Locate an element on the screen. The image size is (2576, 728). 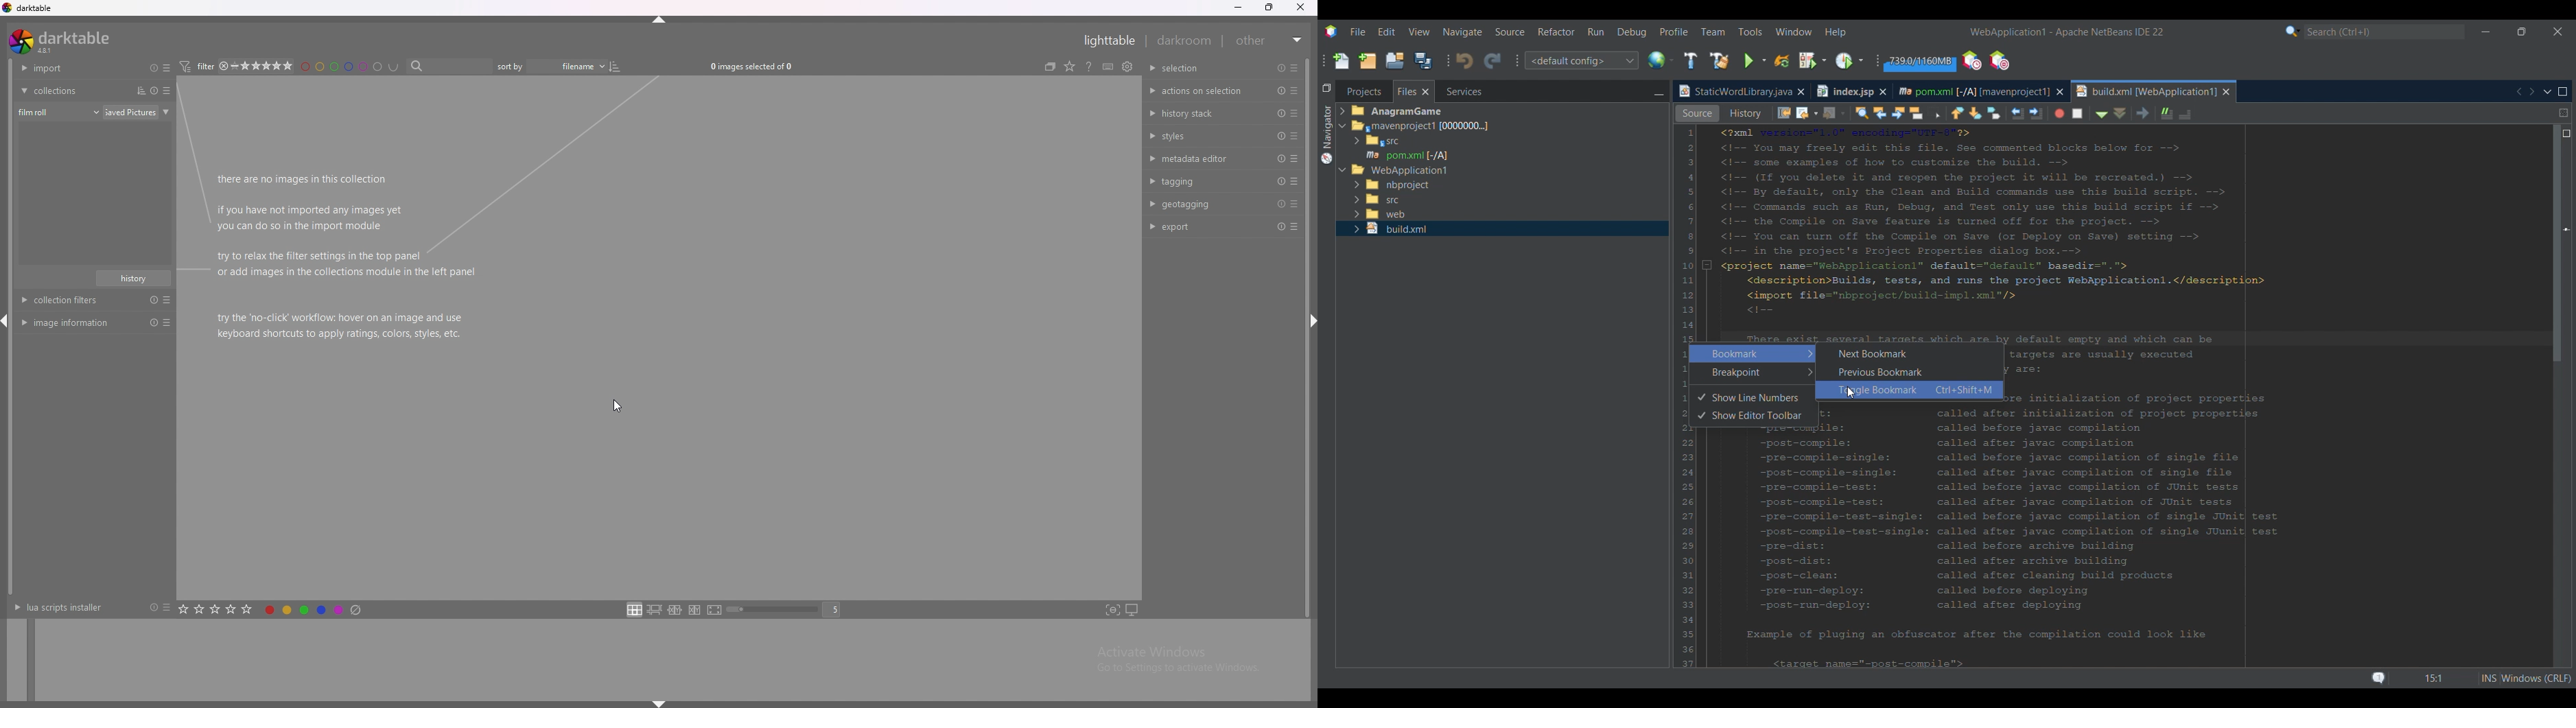
Maximize is located at coordinates (2563, 92).